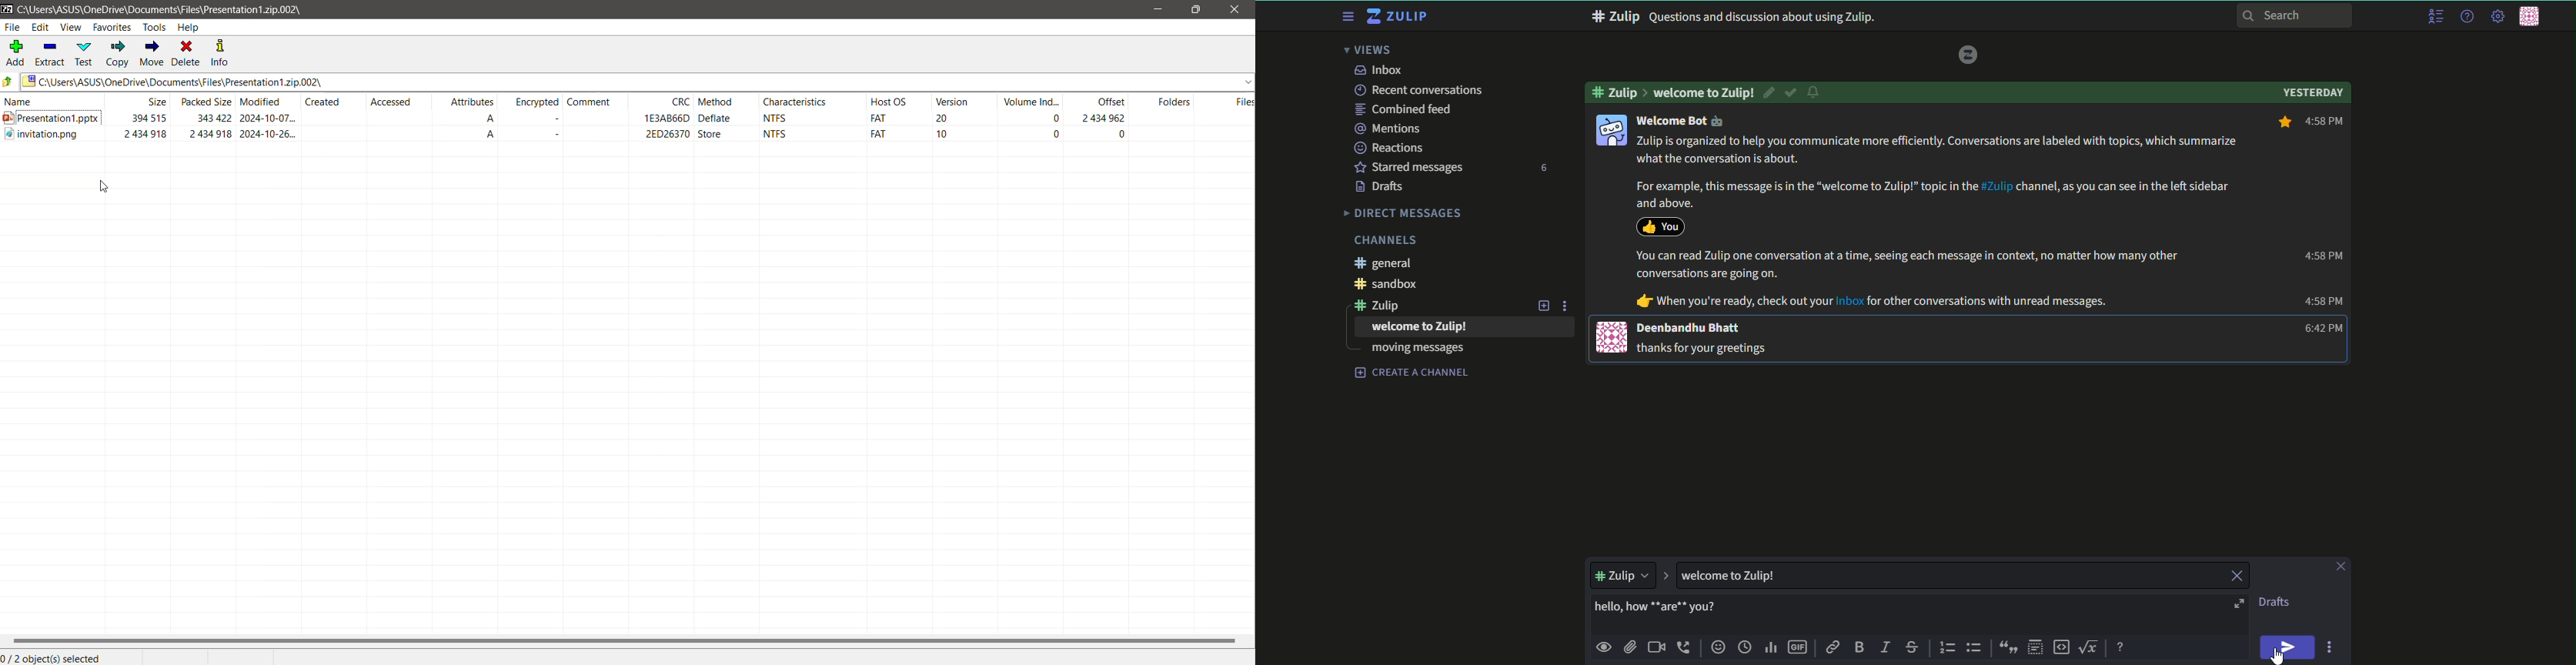 This screenshot has height=672, width=2576. What do you see at coordinates (2290, 647) in the screenshot?
I see `send` at bounding box center [2290, 647].